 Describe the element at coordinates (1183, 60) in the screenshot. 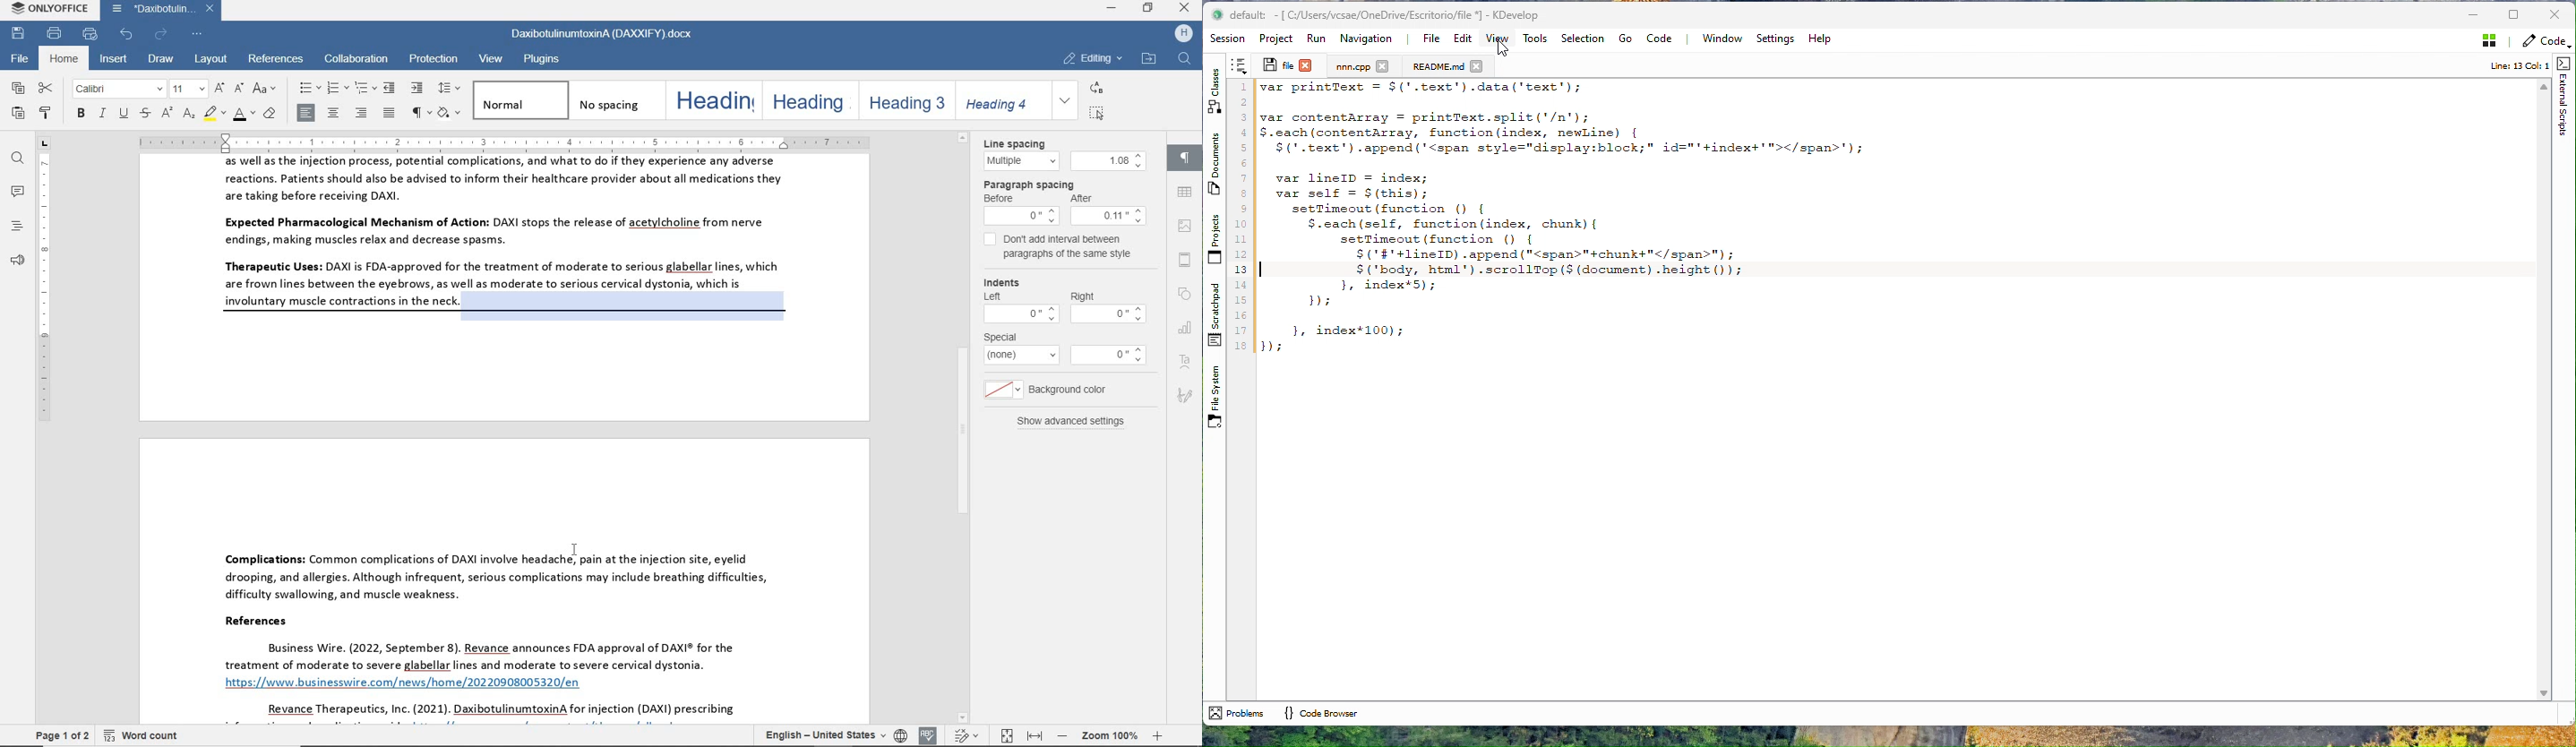

I see `find` at that location.